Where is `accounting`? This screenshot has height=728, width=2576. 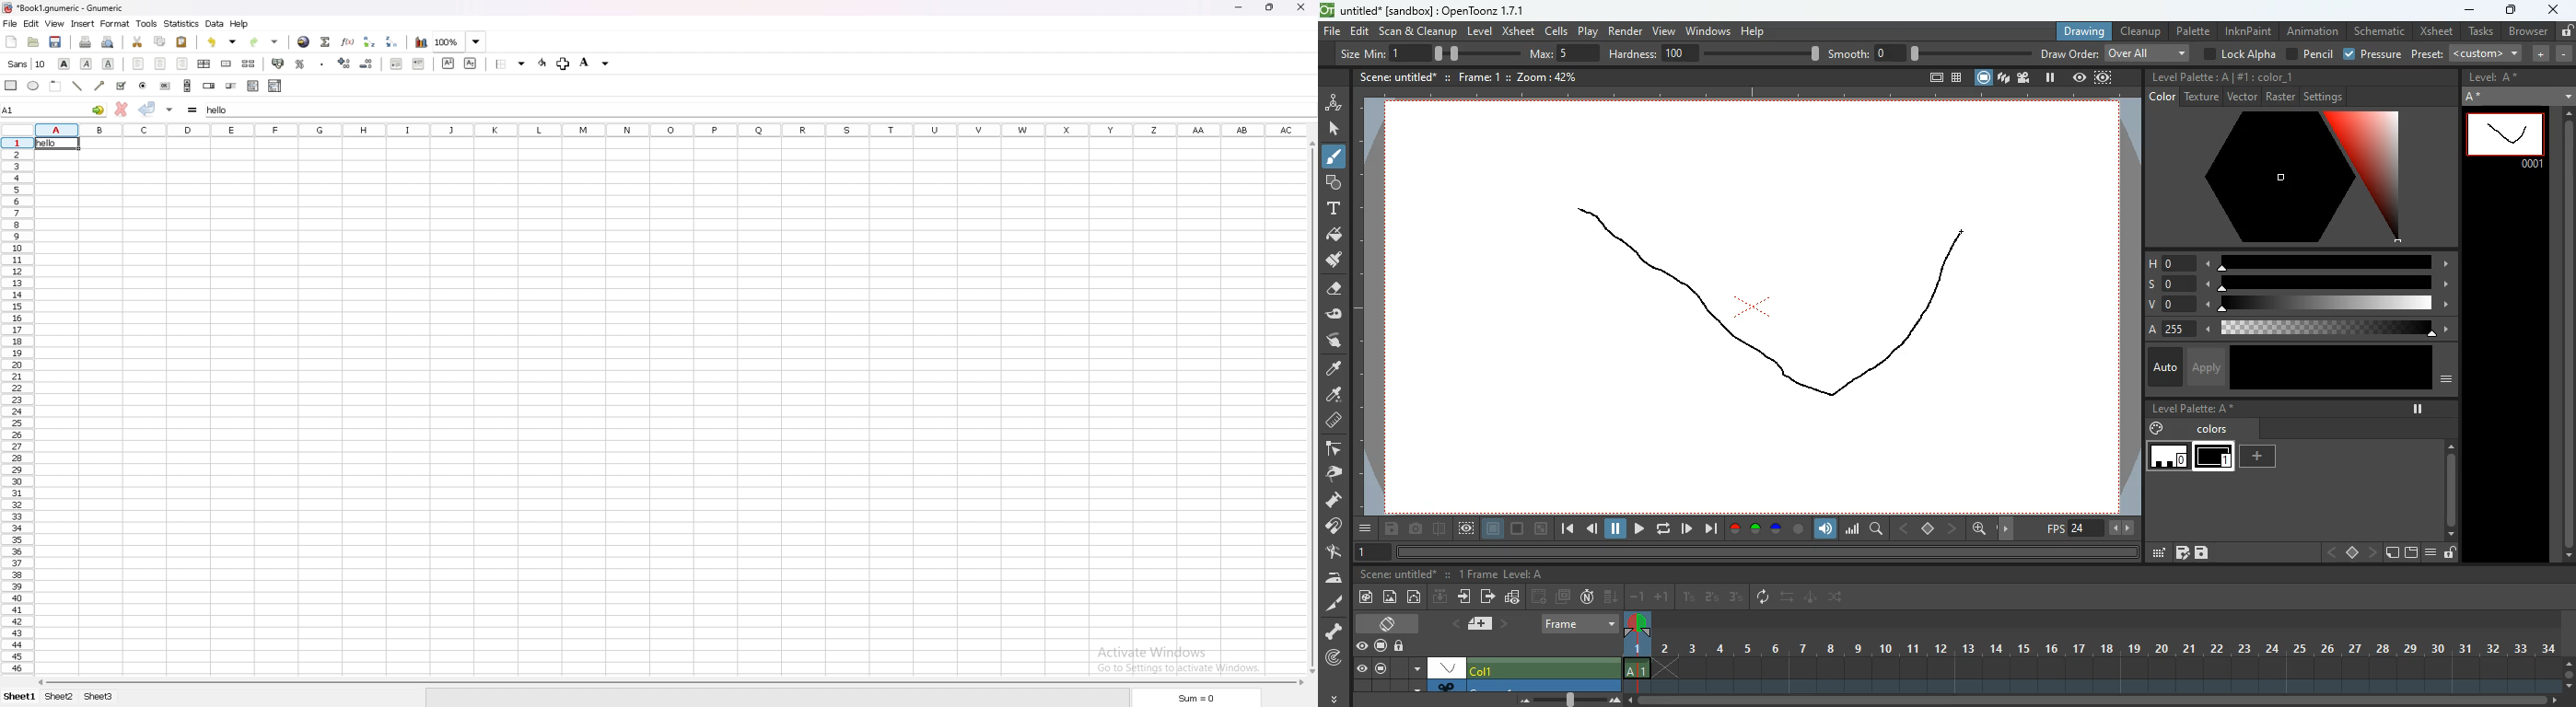
accounting is located at coordinates (278, 63).